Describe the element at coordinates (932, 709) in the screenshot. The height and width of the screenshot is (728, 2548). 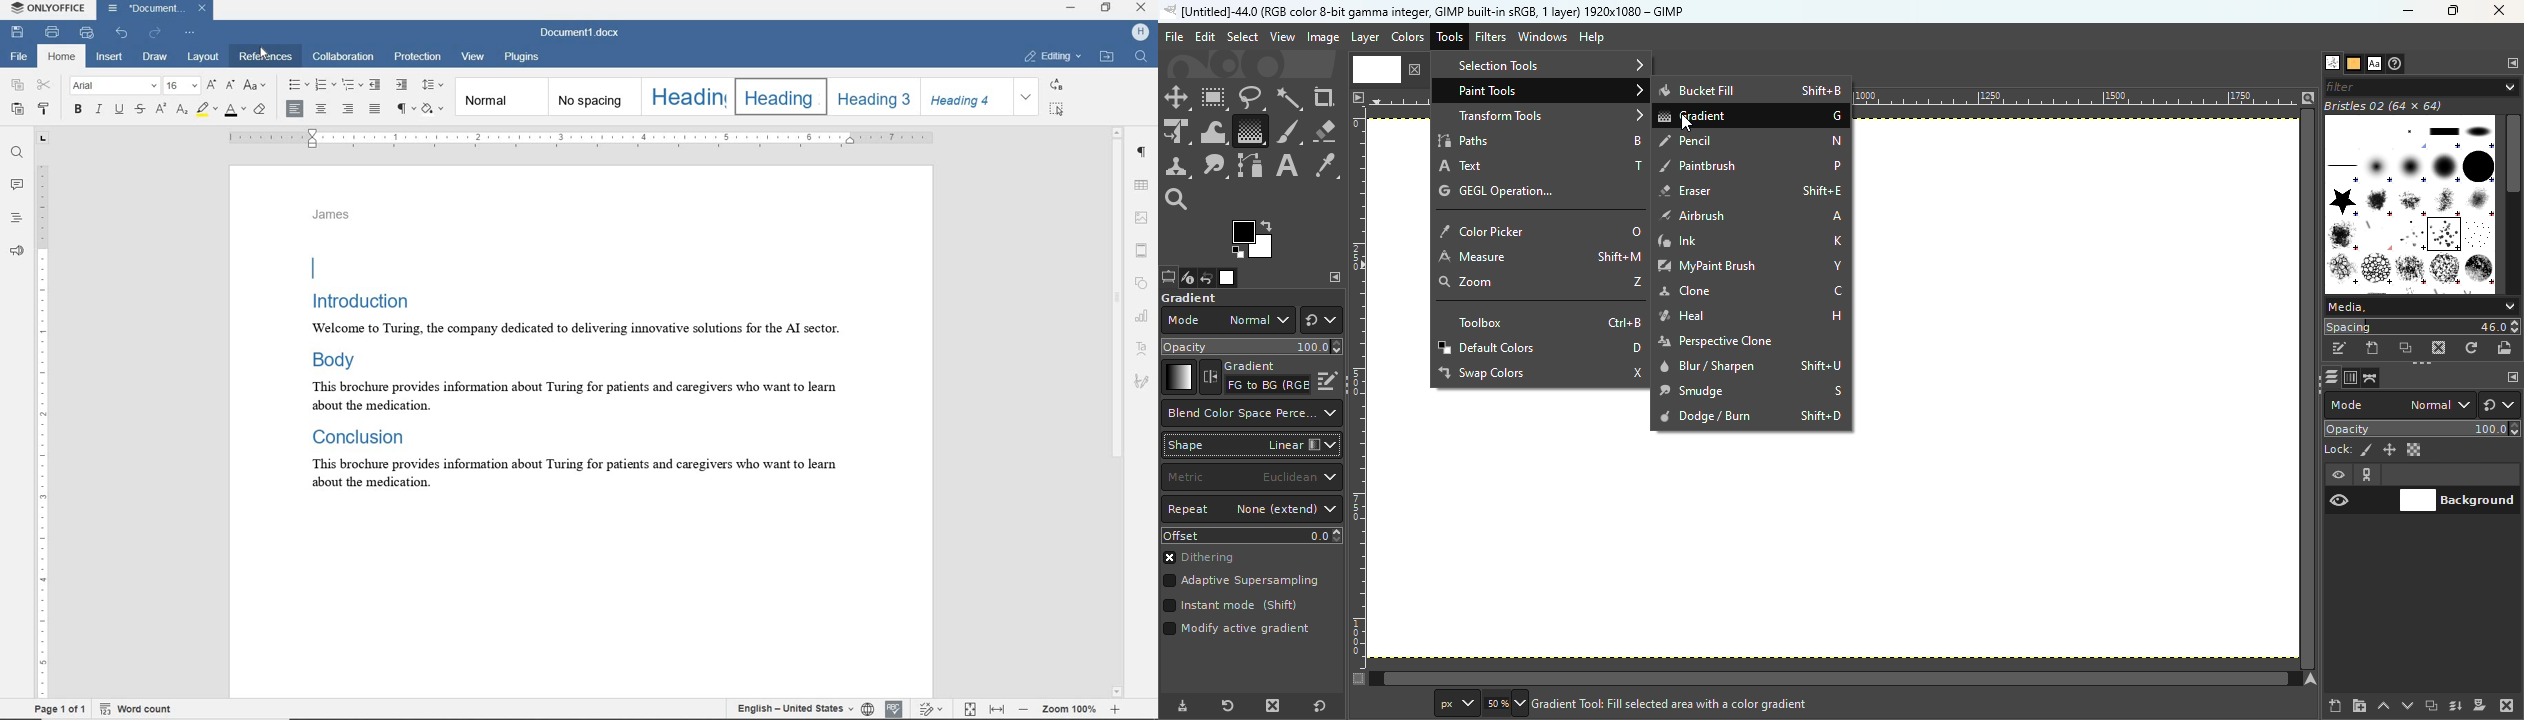
I see `track changes` at that location.